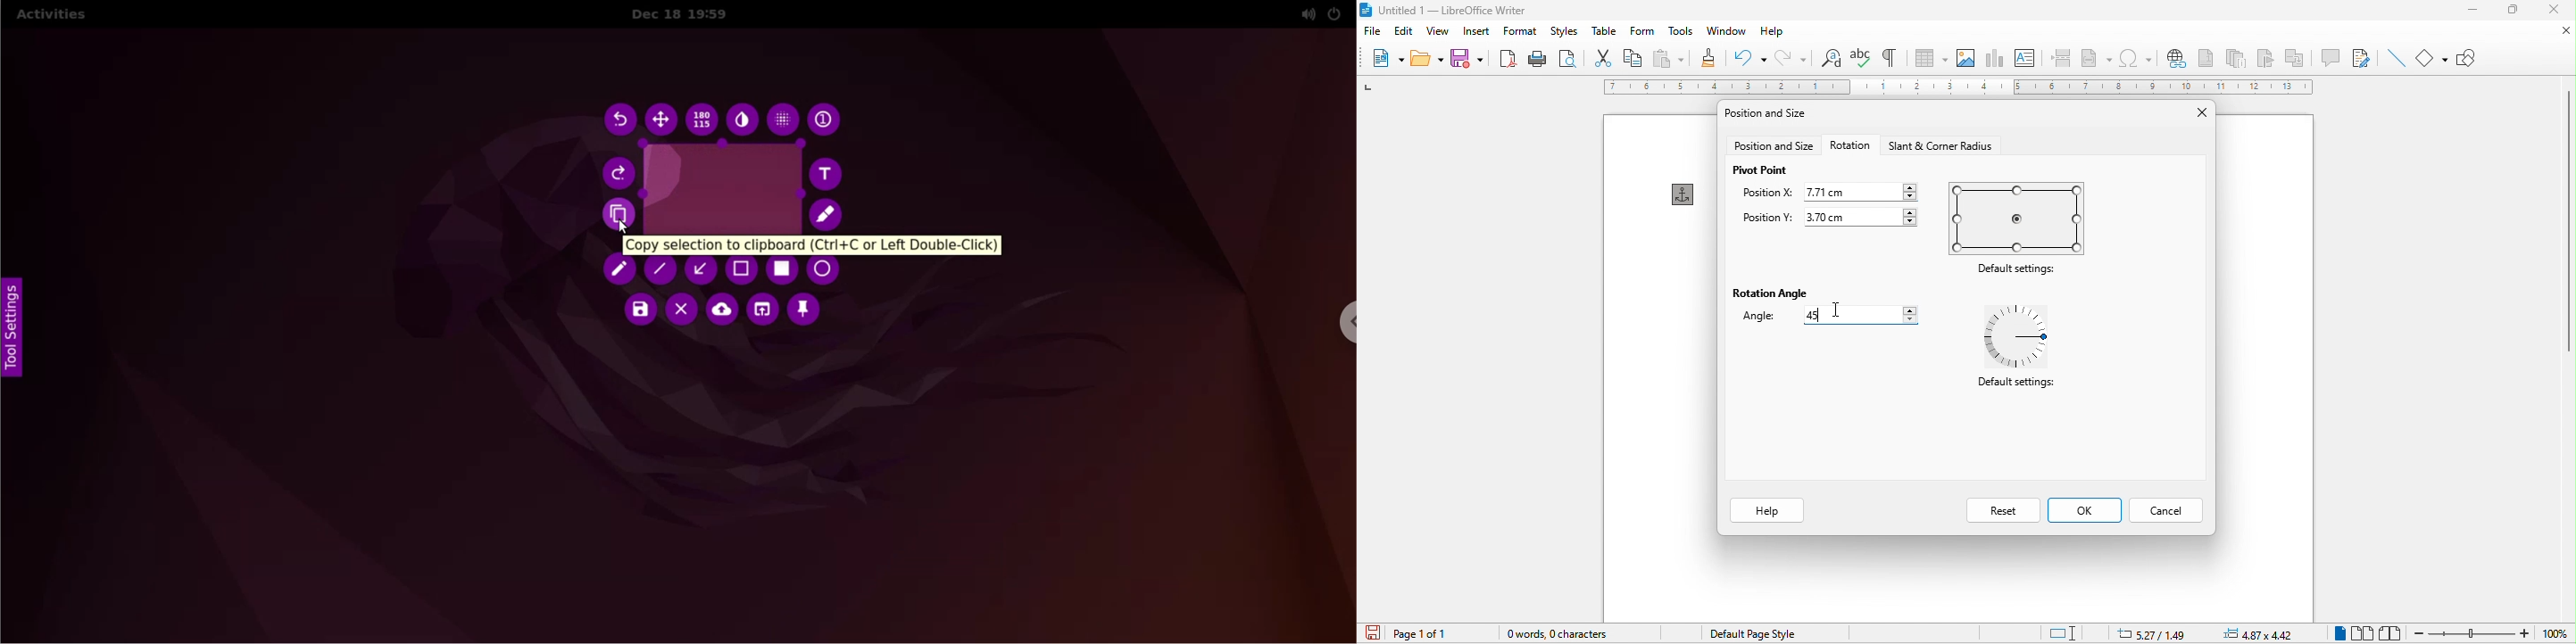 The width and height of the screenshot is (2576, 644). Describe the element at coordinates (2492, 632) in the screenshot. I see `zoom` at that location.